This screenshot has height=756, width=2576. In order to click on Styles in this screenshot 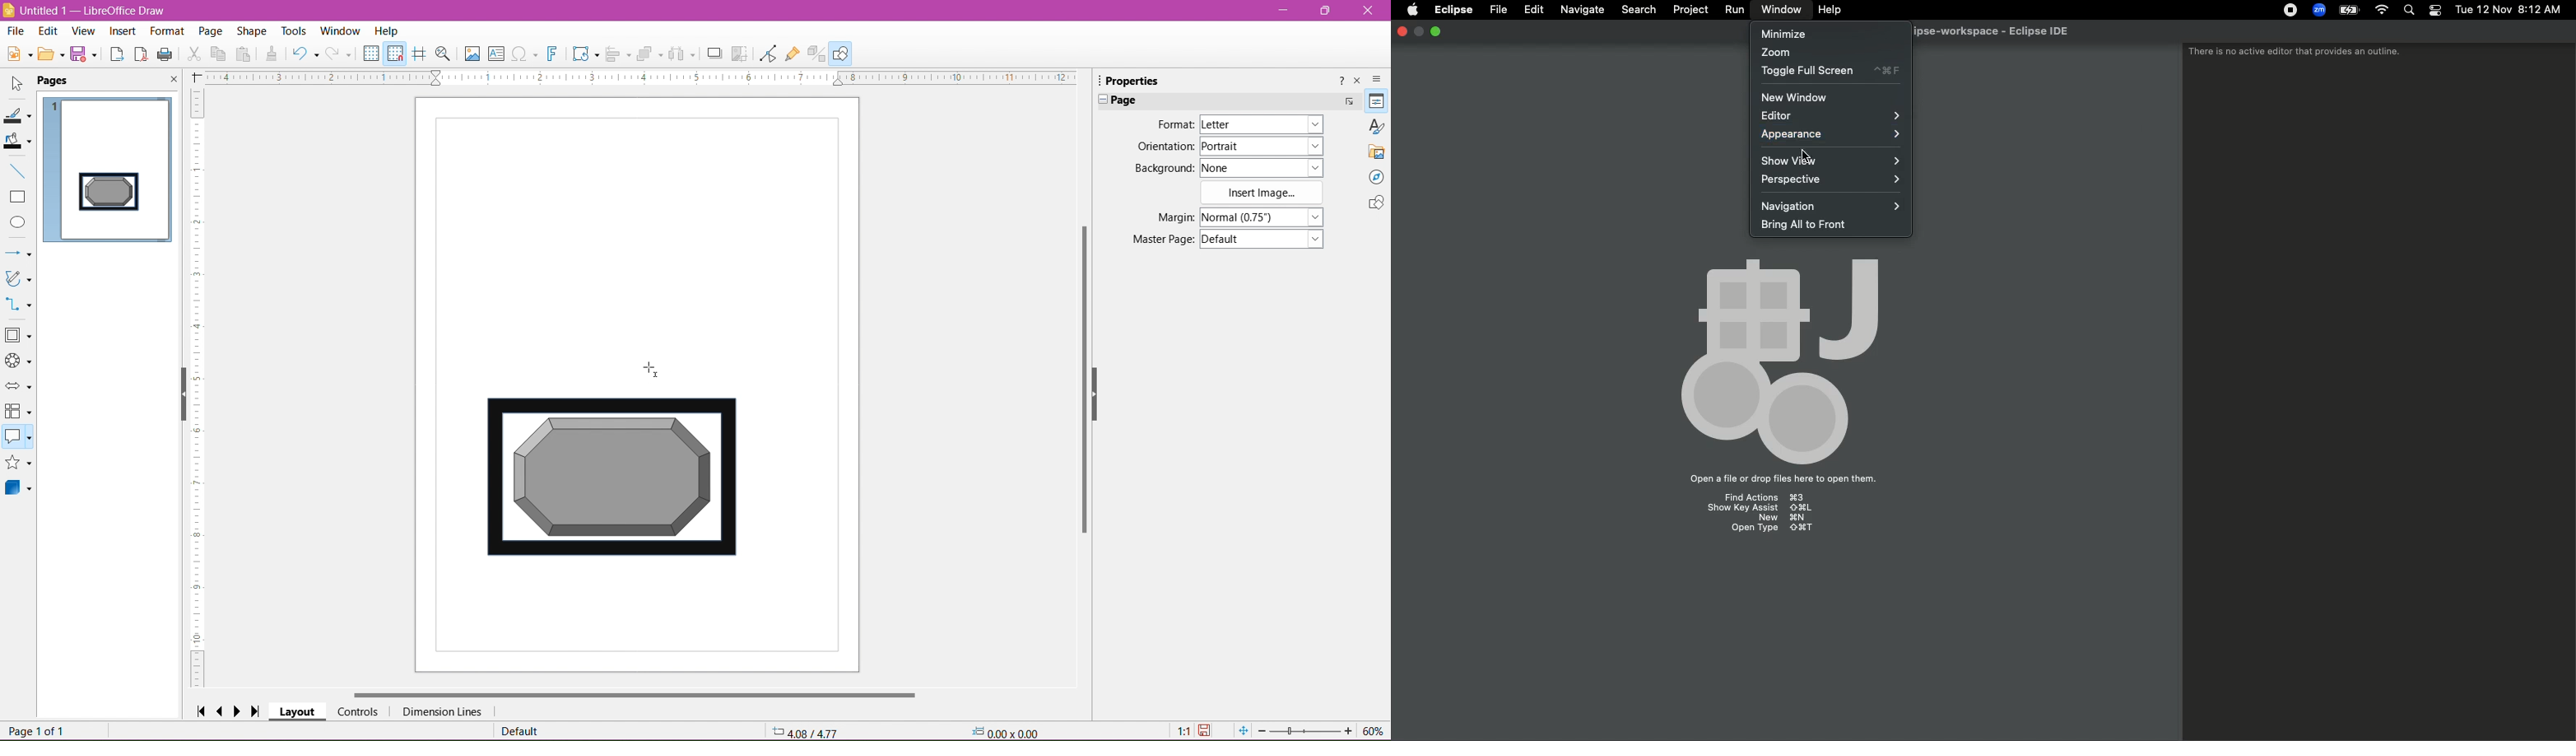, I will do `click(1377, 126)`.